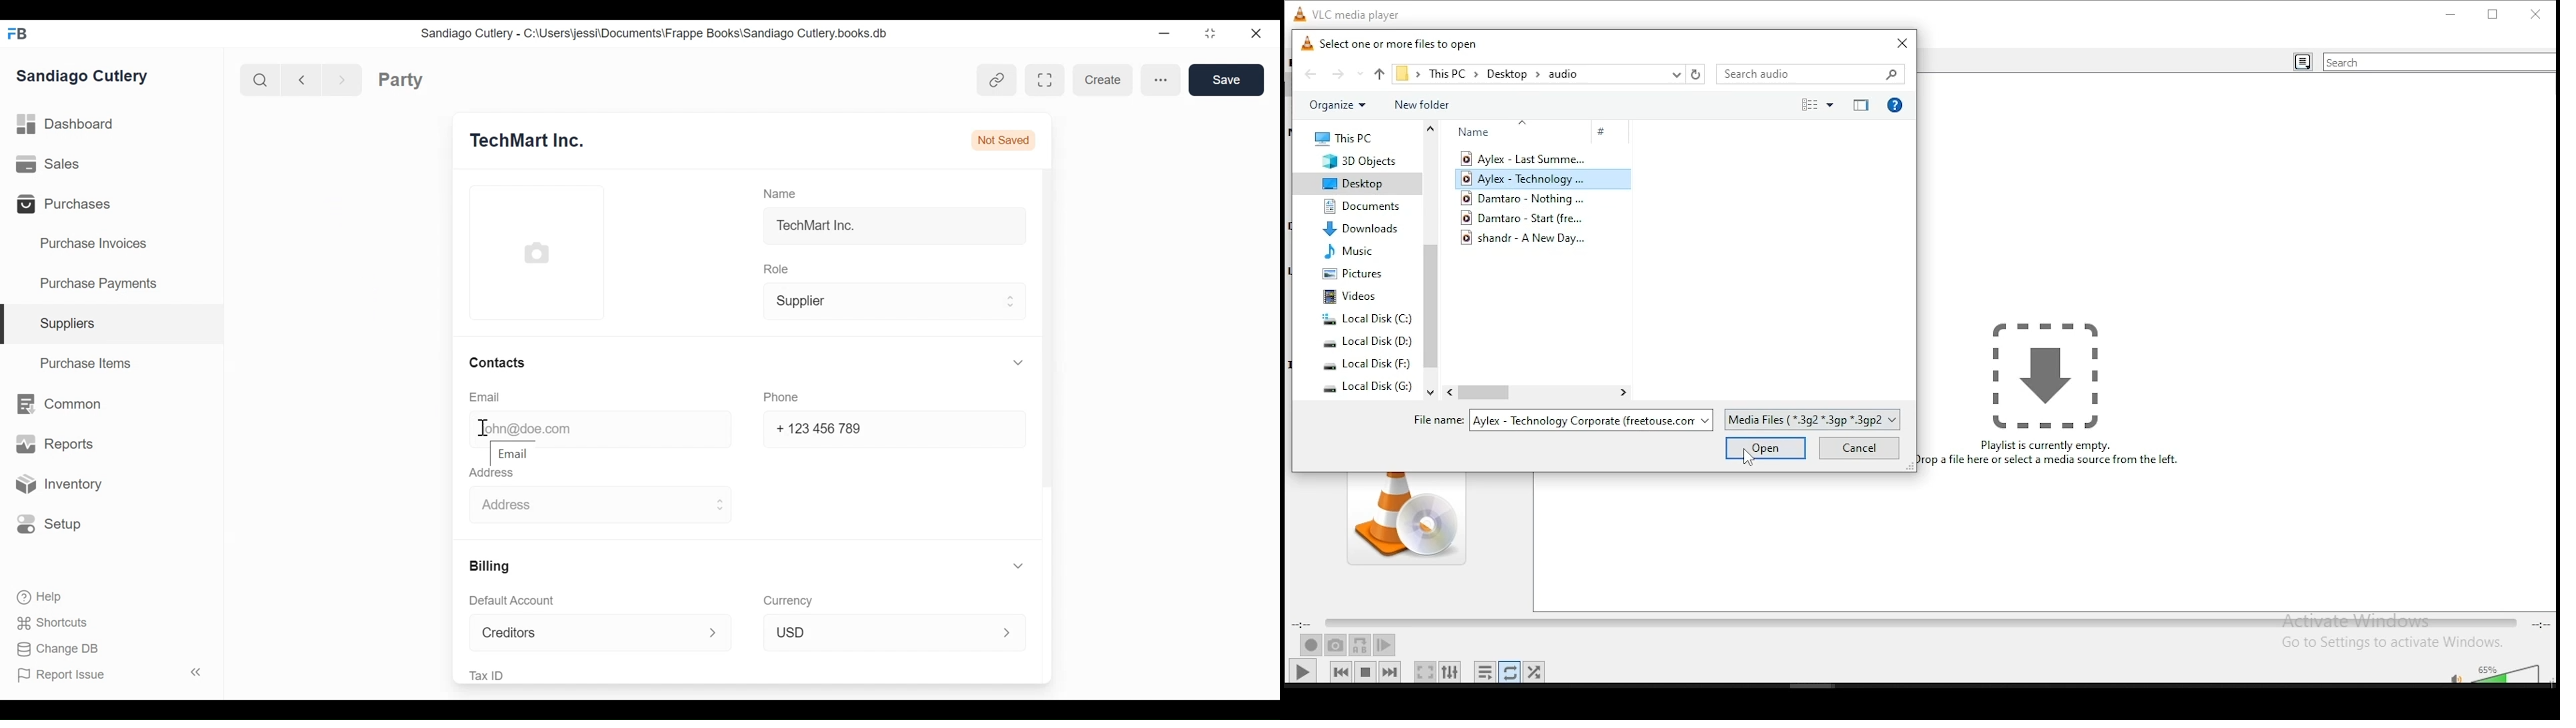 The width and height of the screenshot is (2576, 728). What do you see at coordinates (819, 229) in the screenshot?
I see `TechMart Inc.` at bounding box center [819, 229].